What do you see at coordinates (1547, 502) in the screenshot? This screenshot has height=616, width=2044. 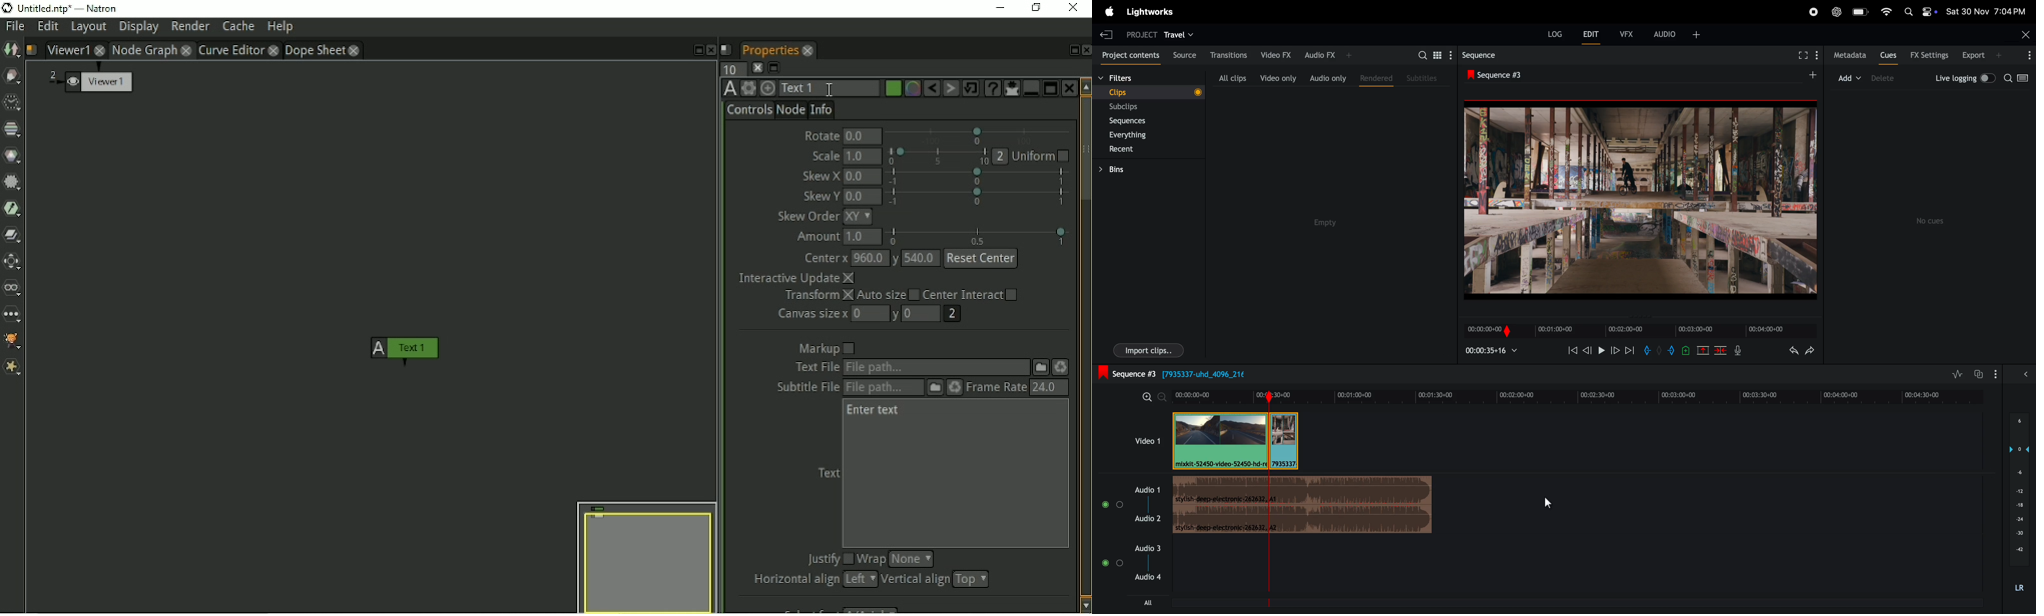 I see `cursor` at bounding box center [1547, 502].